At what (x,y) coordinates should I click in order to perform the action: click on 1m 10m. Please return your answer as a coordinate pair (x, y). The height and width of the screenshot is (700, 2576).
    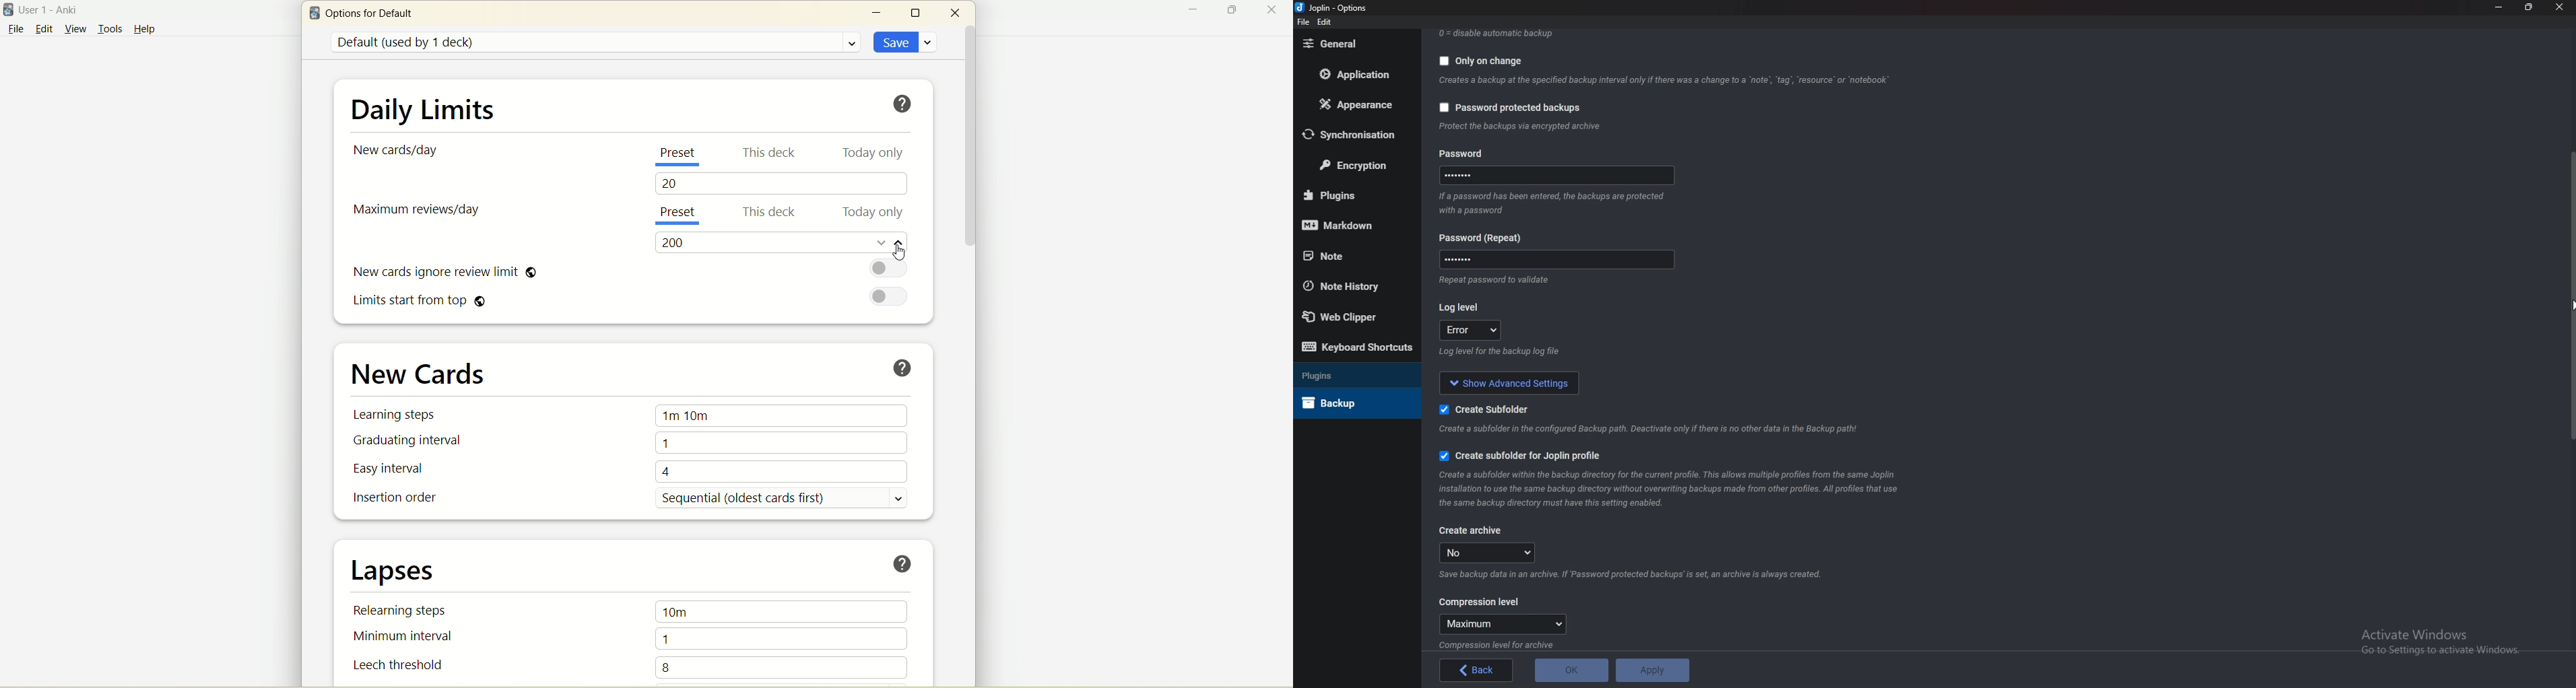
    Looking at the image, I should click on (785, 413).